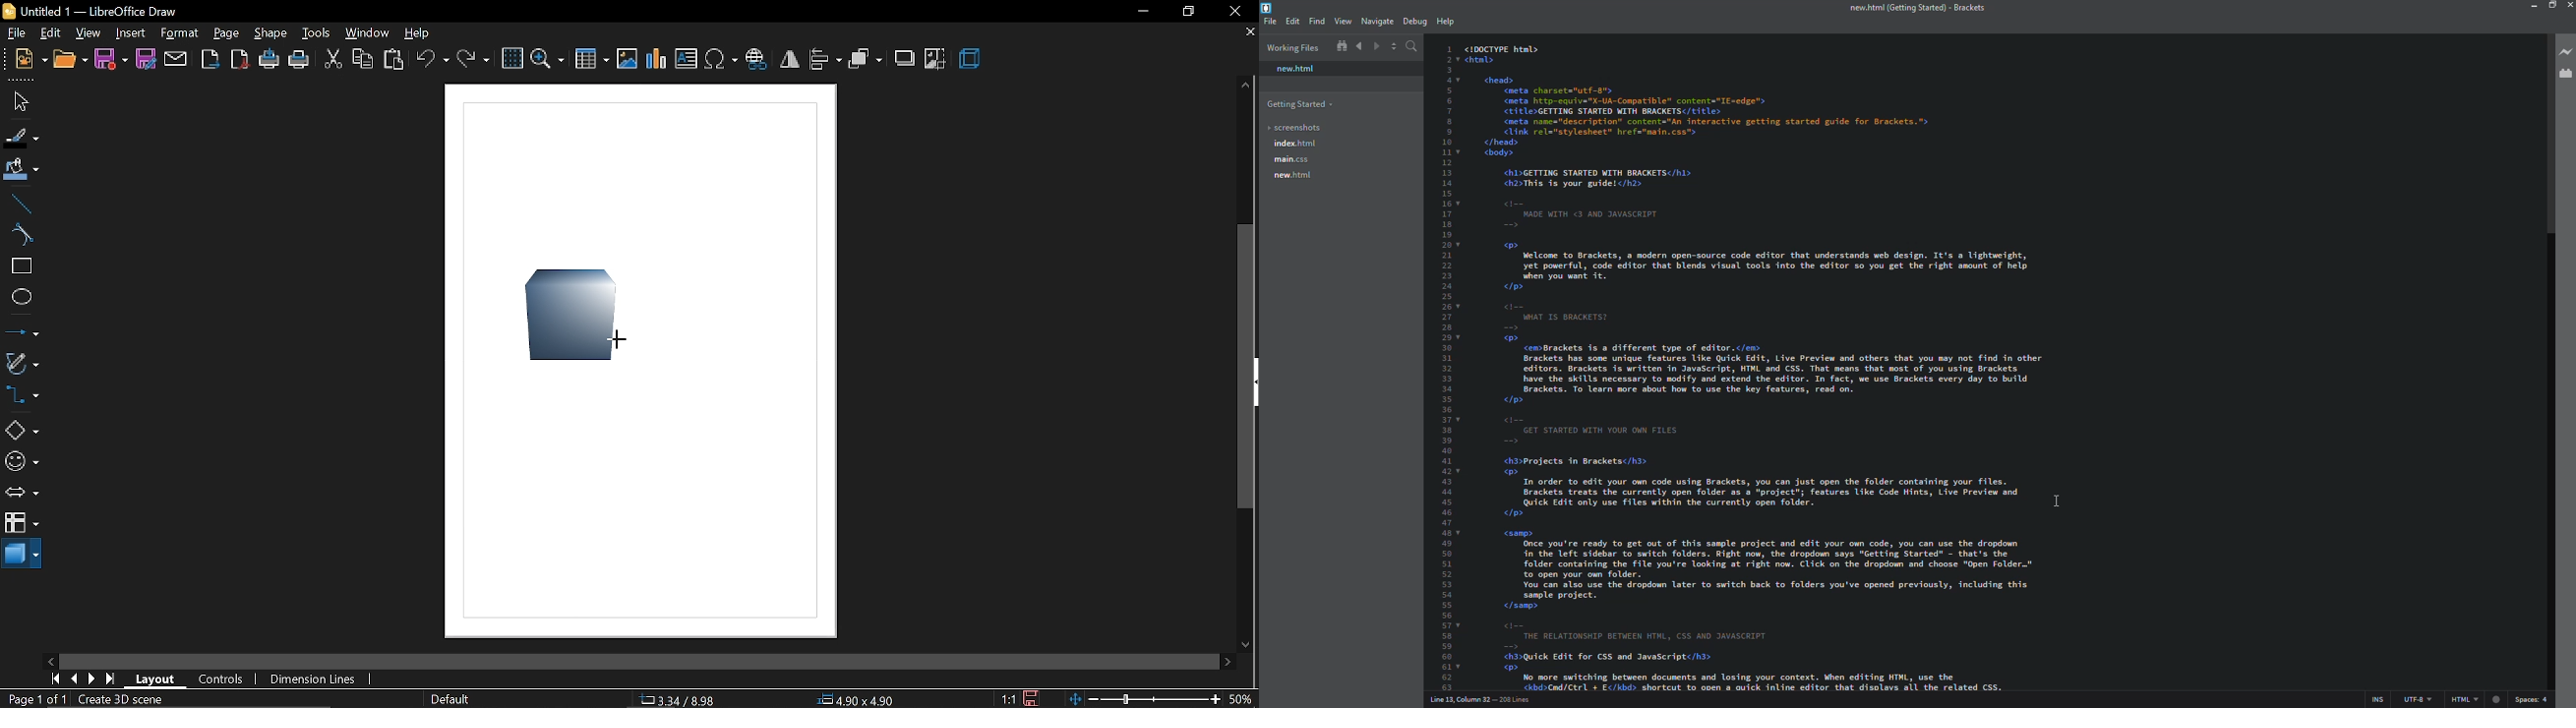  What do you see at coordinates (30, 60) in the screenshot?
I see `new` at bounding box center [30, 60].